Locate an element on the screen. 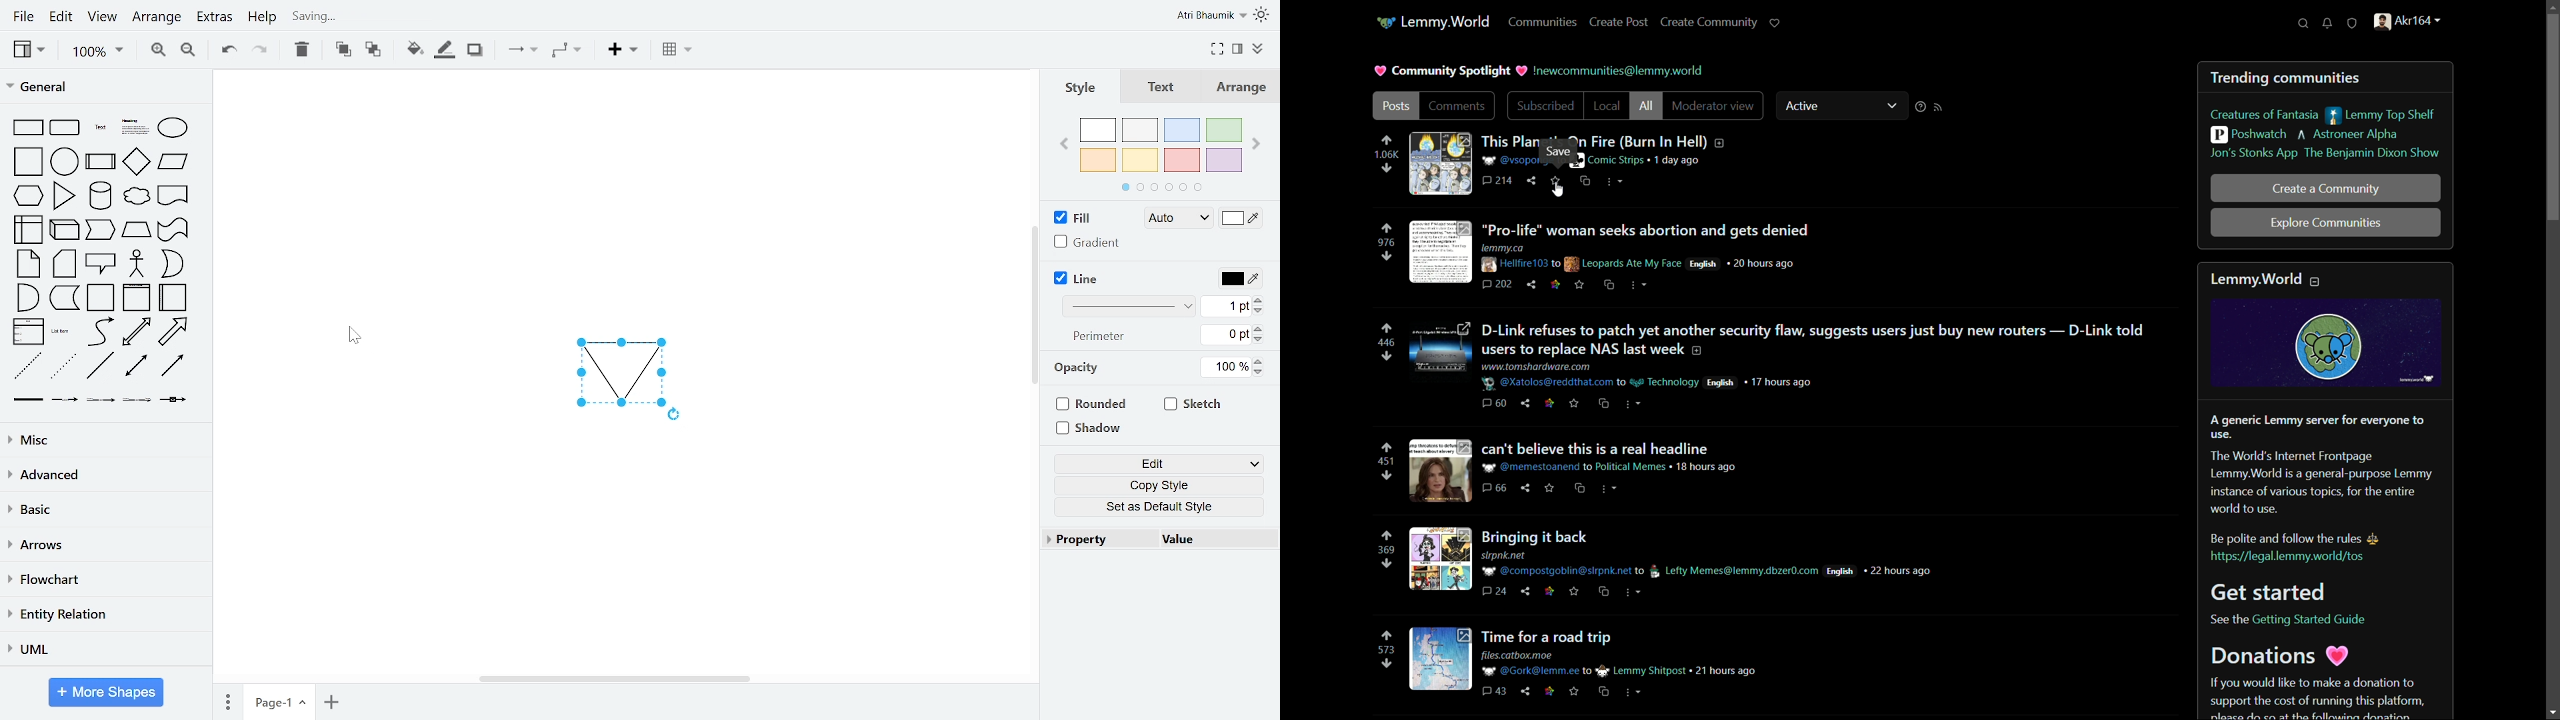  and is located at coordinates (26, 298).